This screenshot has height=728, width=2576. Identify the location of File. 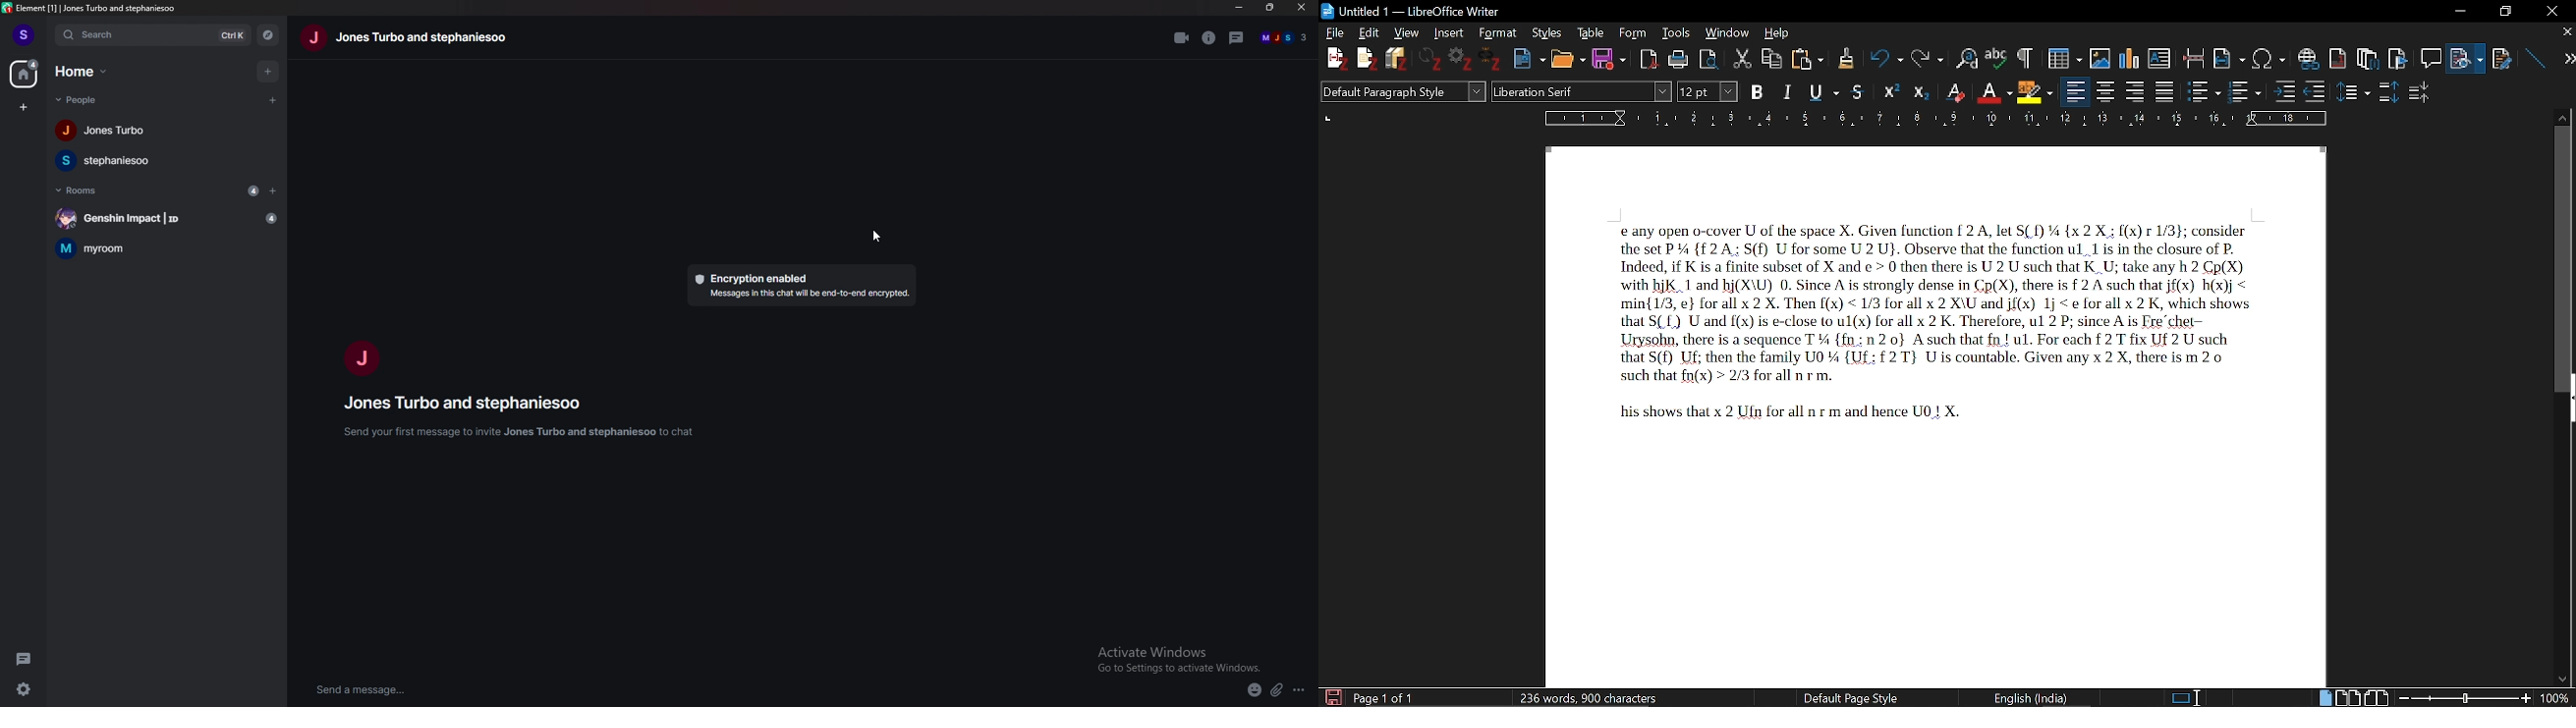
(1337, 33).